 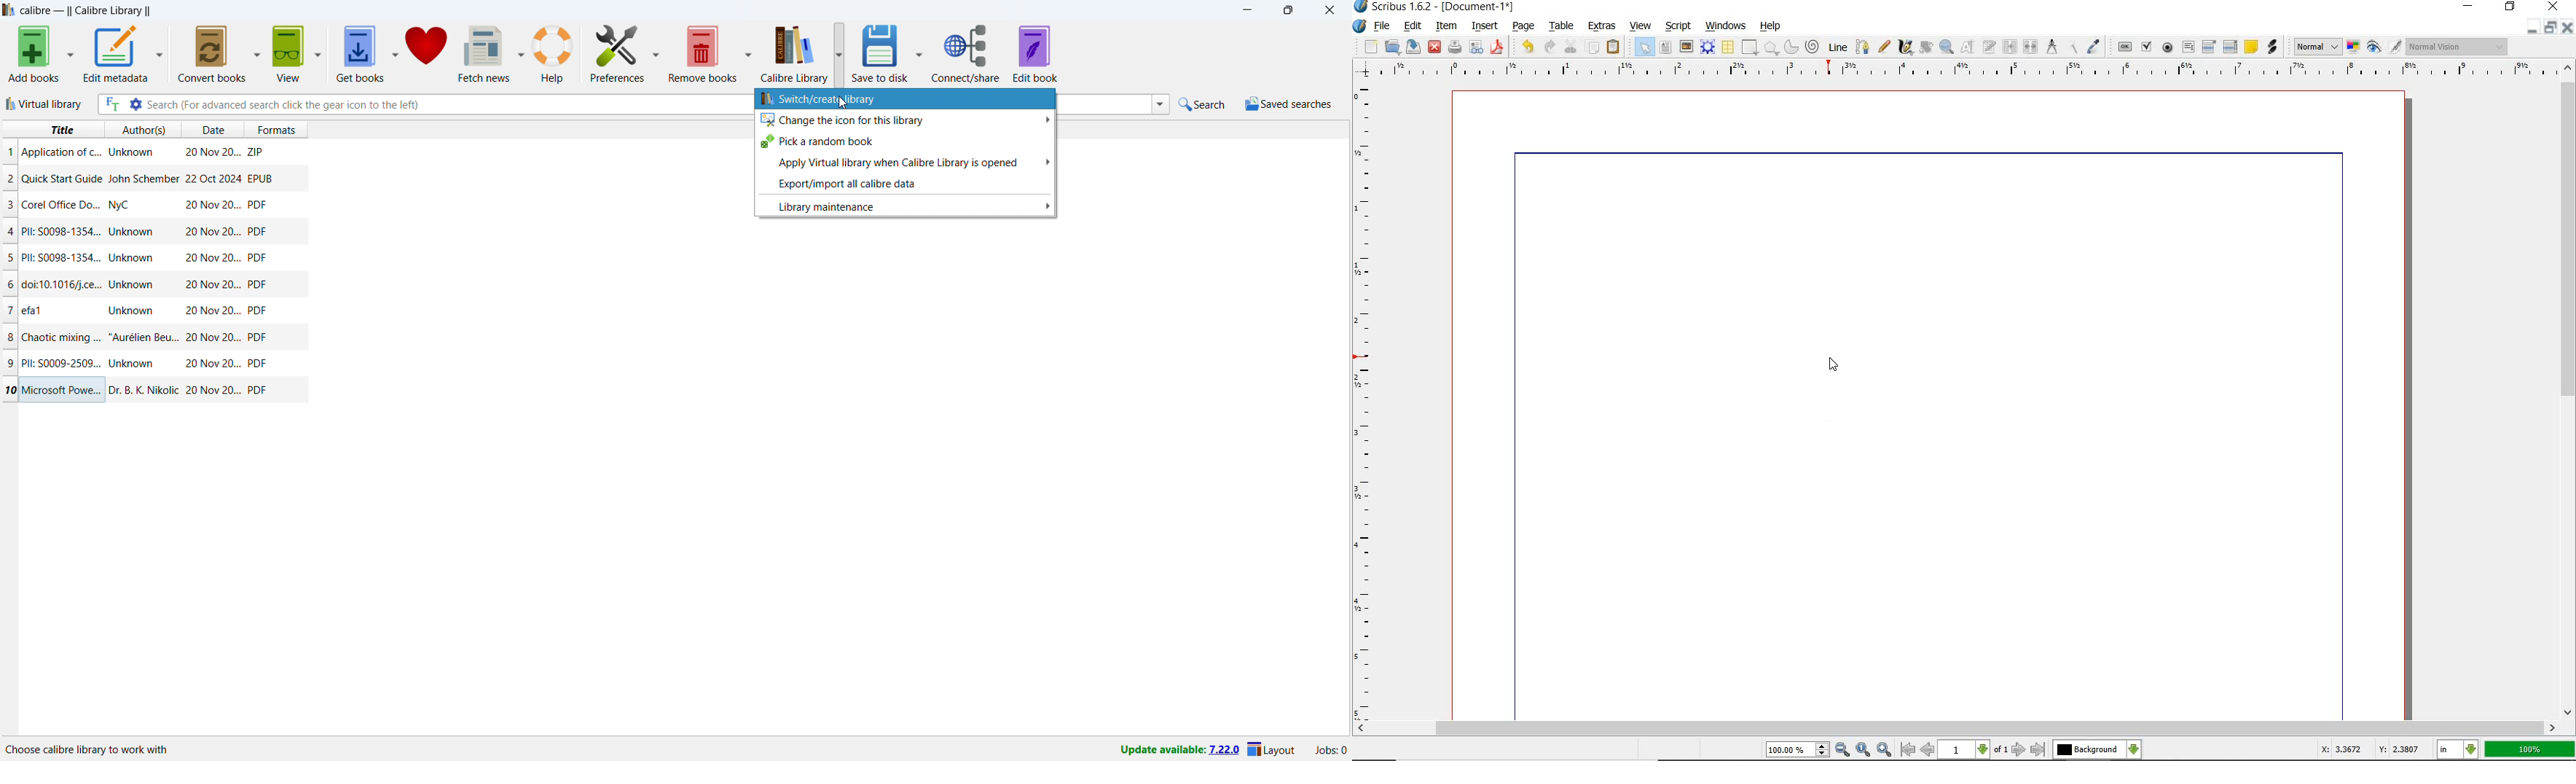 I want to click on select the current unit: in, so click(x=2457, y=748).